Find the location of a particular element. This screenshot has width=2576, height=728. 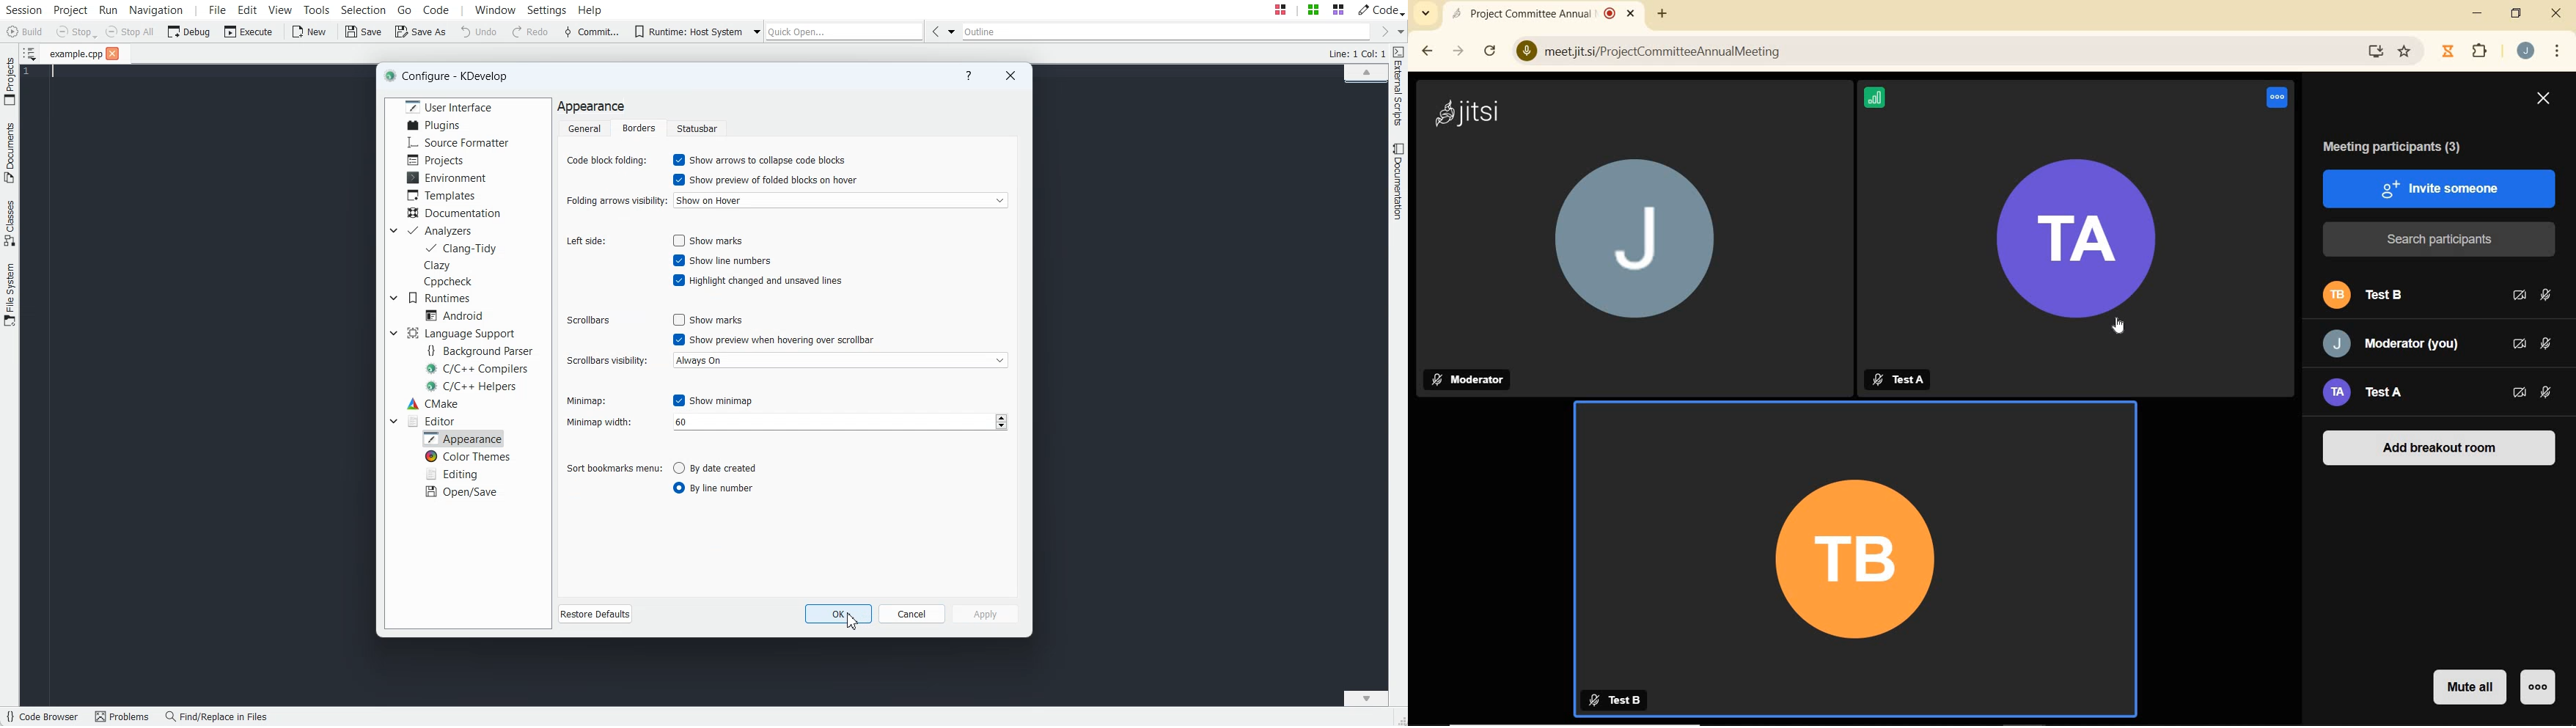

MICROPHONE is located at coordinates (2547, 297).